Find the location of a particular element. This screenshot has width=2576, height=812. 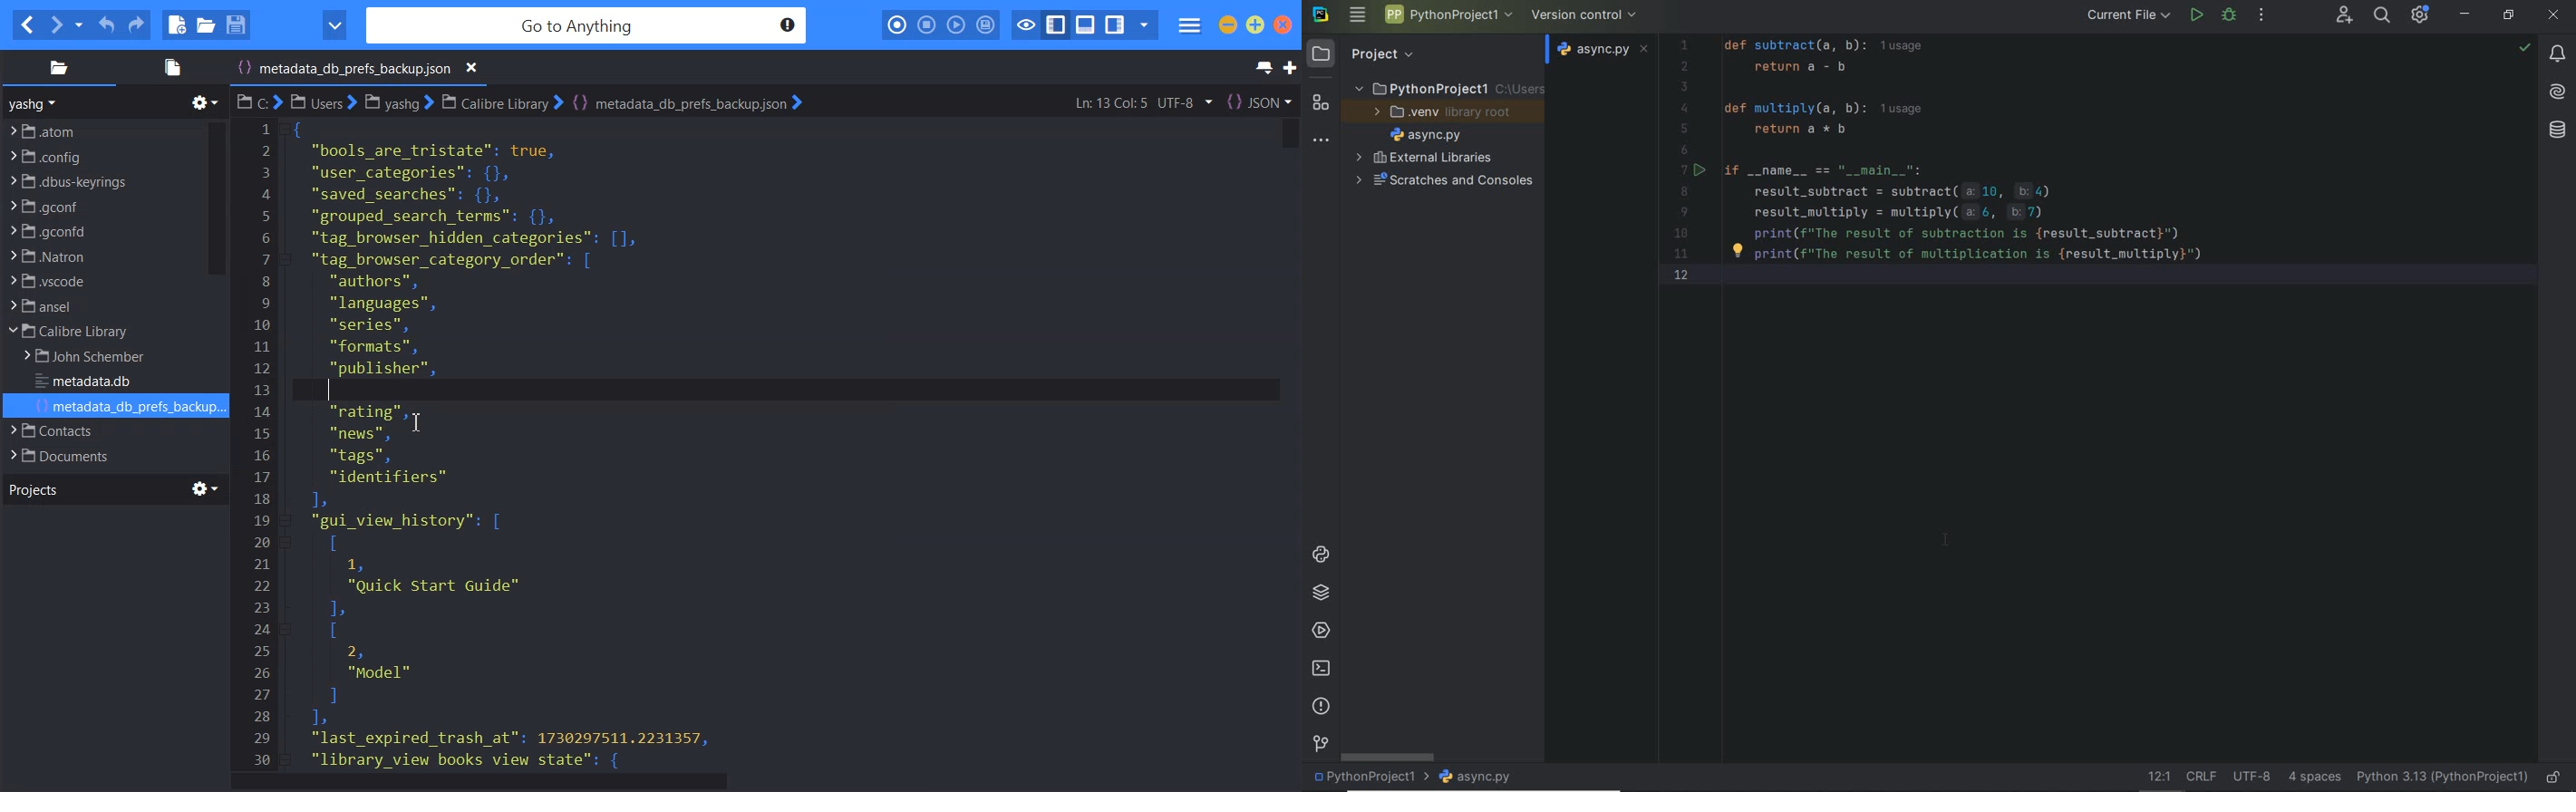

metadata_db_pref_bakup .json is located at coordinates (362, 70).